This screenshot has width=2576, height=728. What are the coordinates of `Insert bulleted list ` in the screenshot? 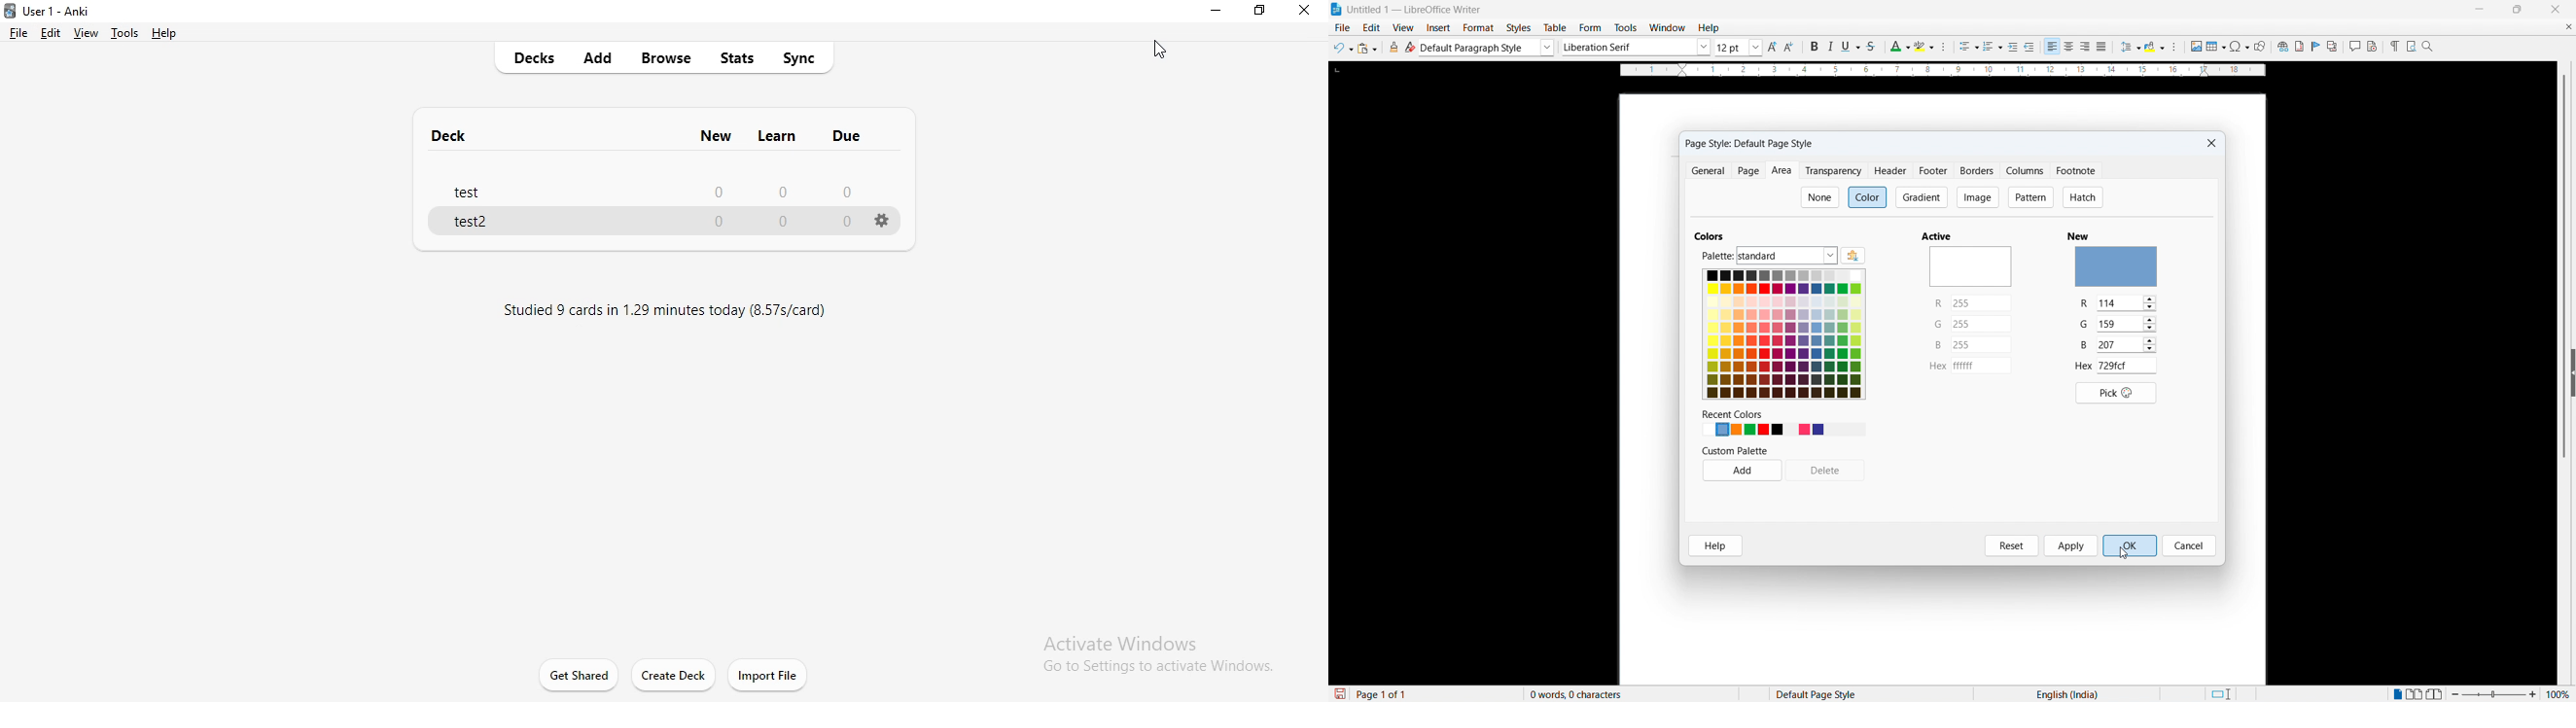 It's located at (1969, 47).